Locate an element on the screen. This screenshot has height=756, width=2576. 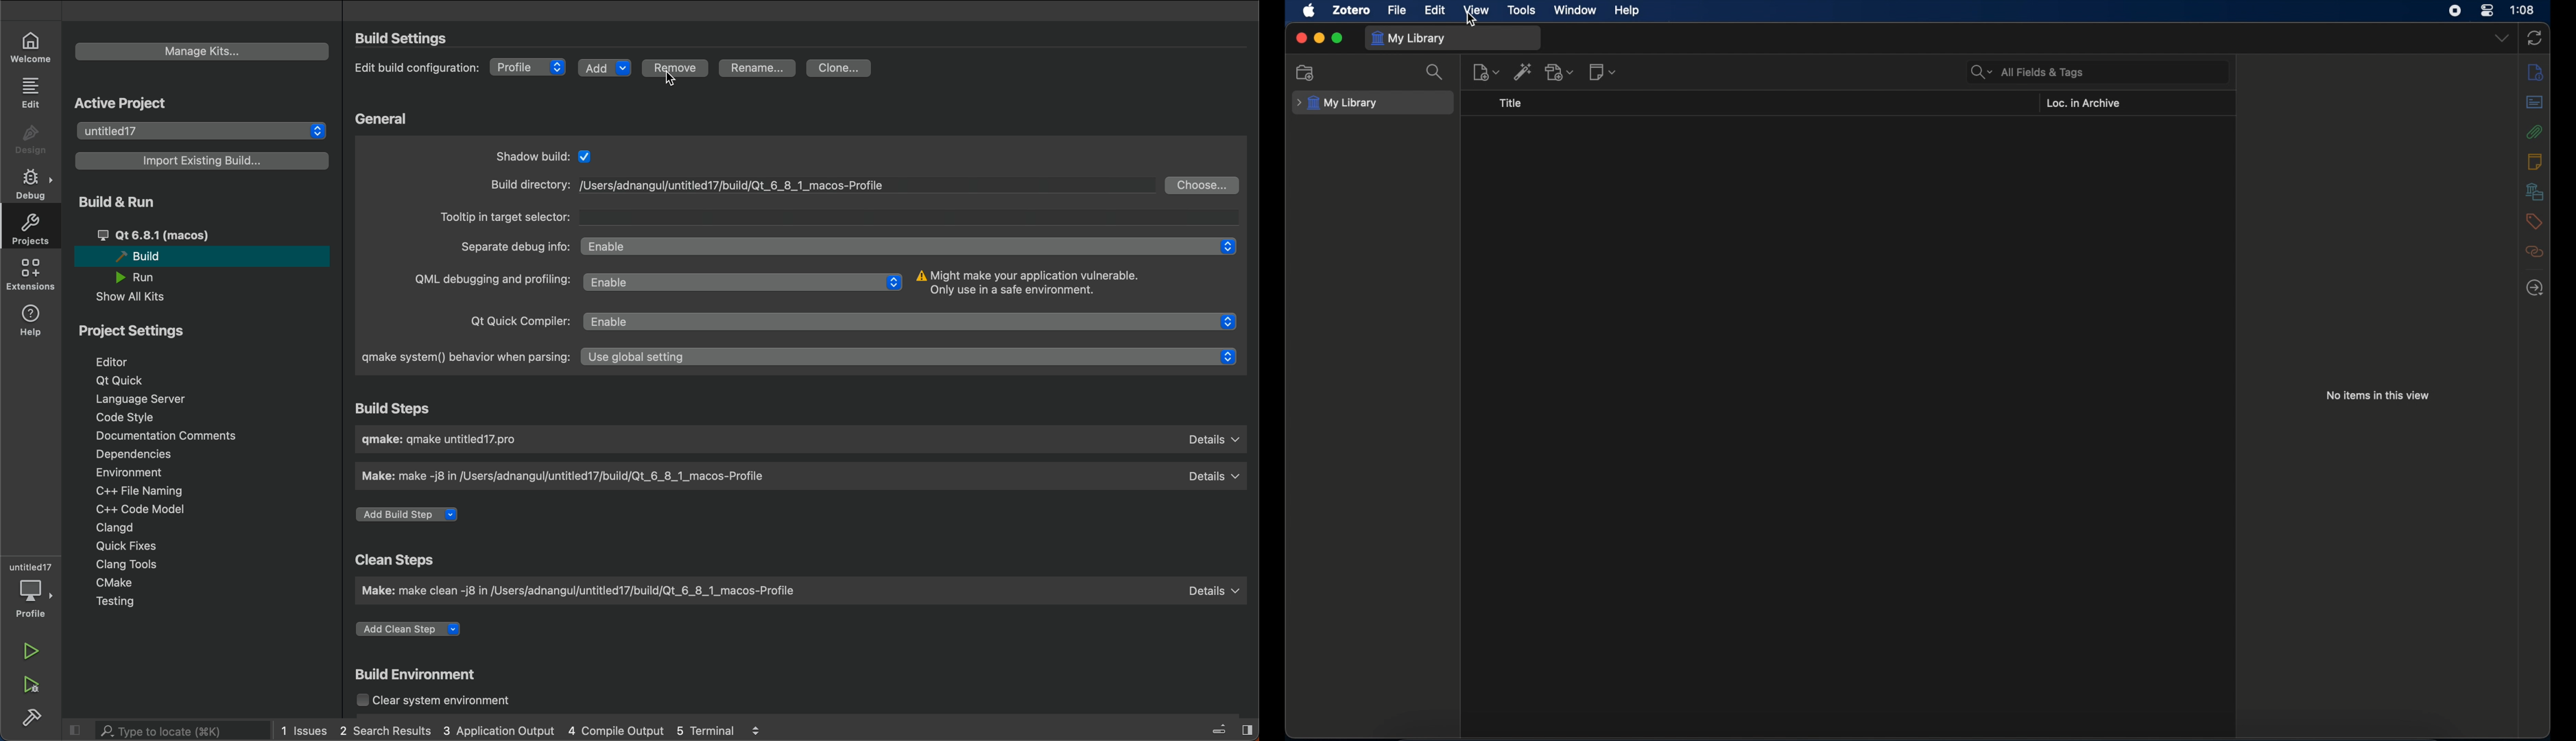
related is located at coordinates (2536, 251).